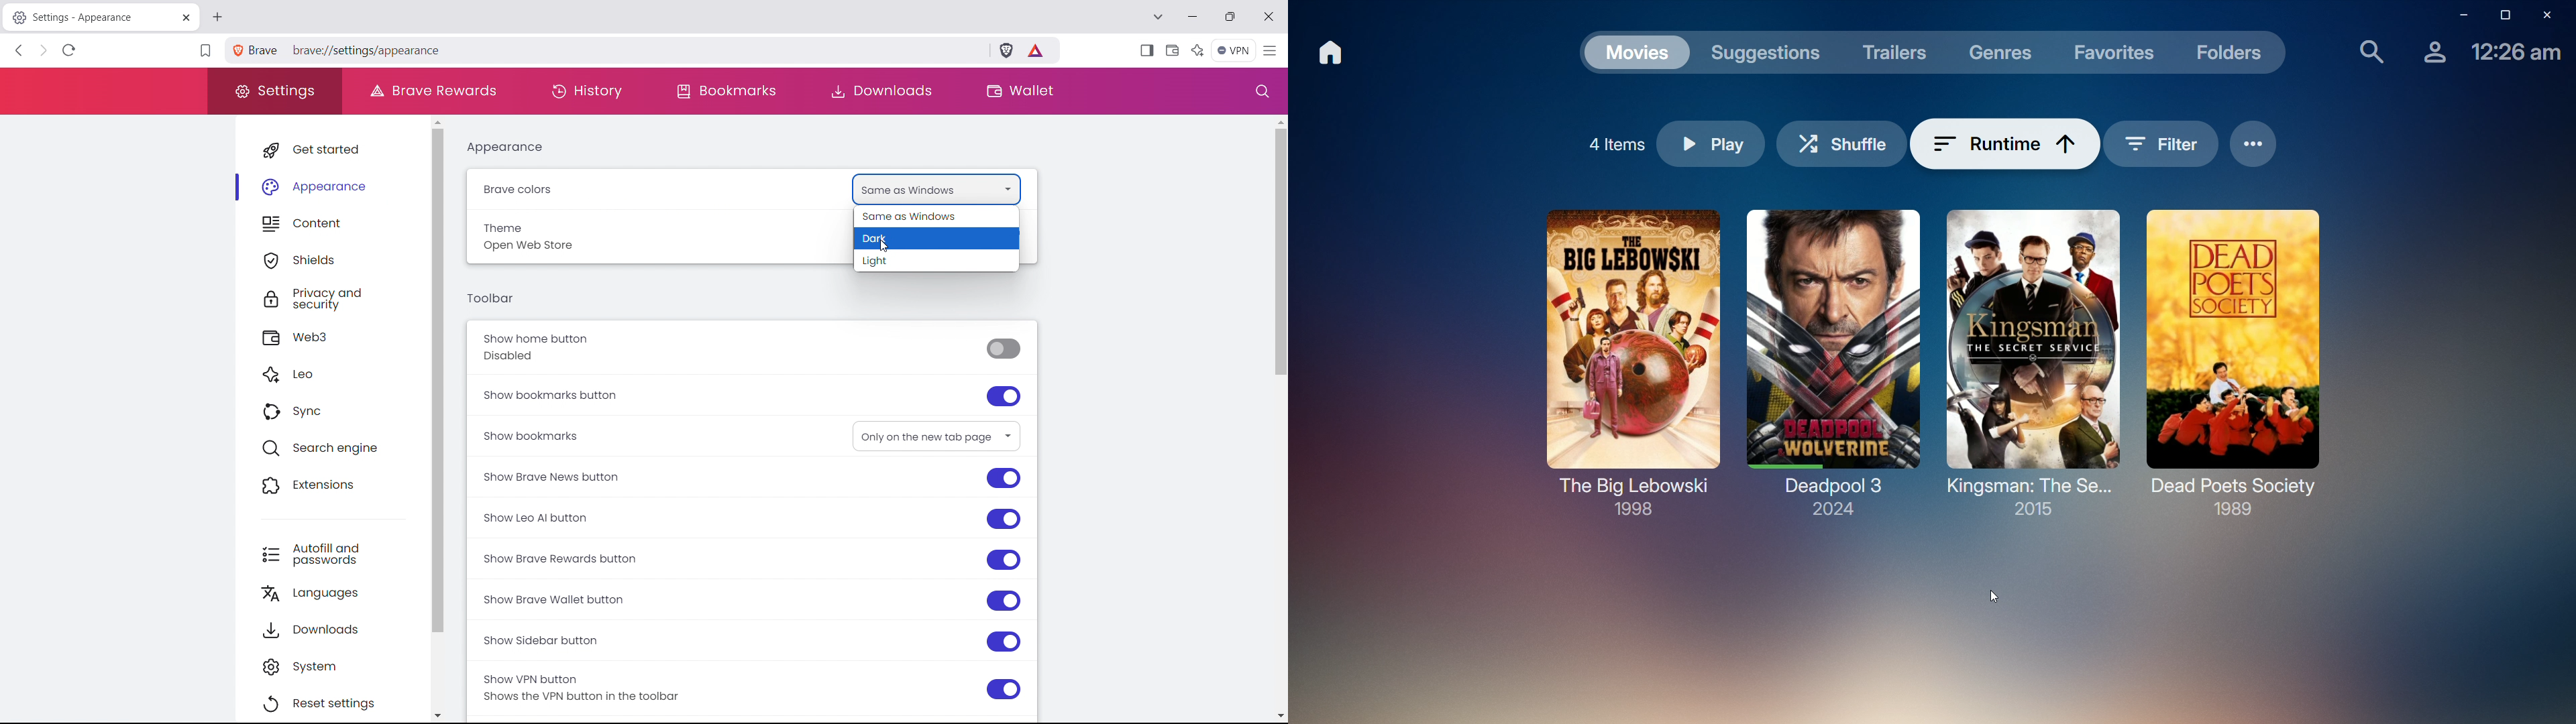 This screenshot has width=2576, height=728. I want to click on get started, so click(340, 147).